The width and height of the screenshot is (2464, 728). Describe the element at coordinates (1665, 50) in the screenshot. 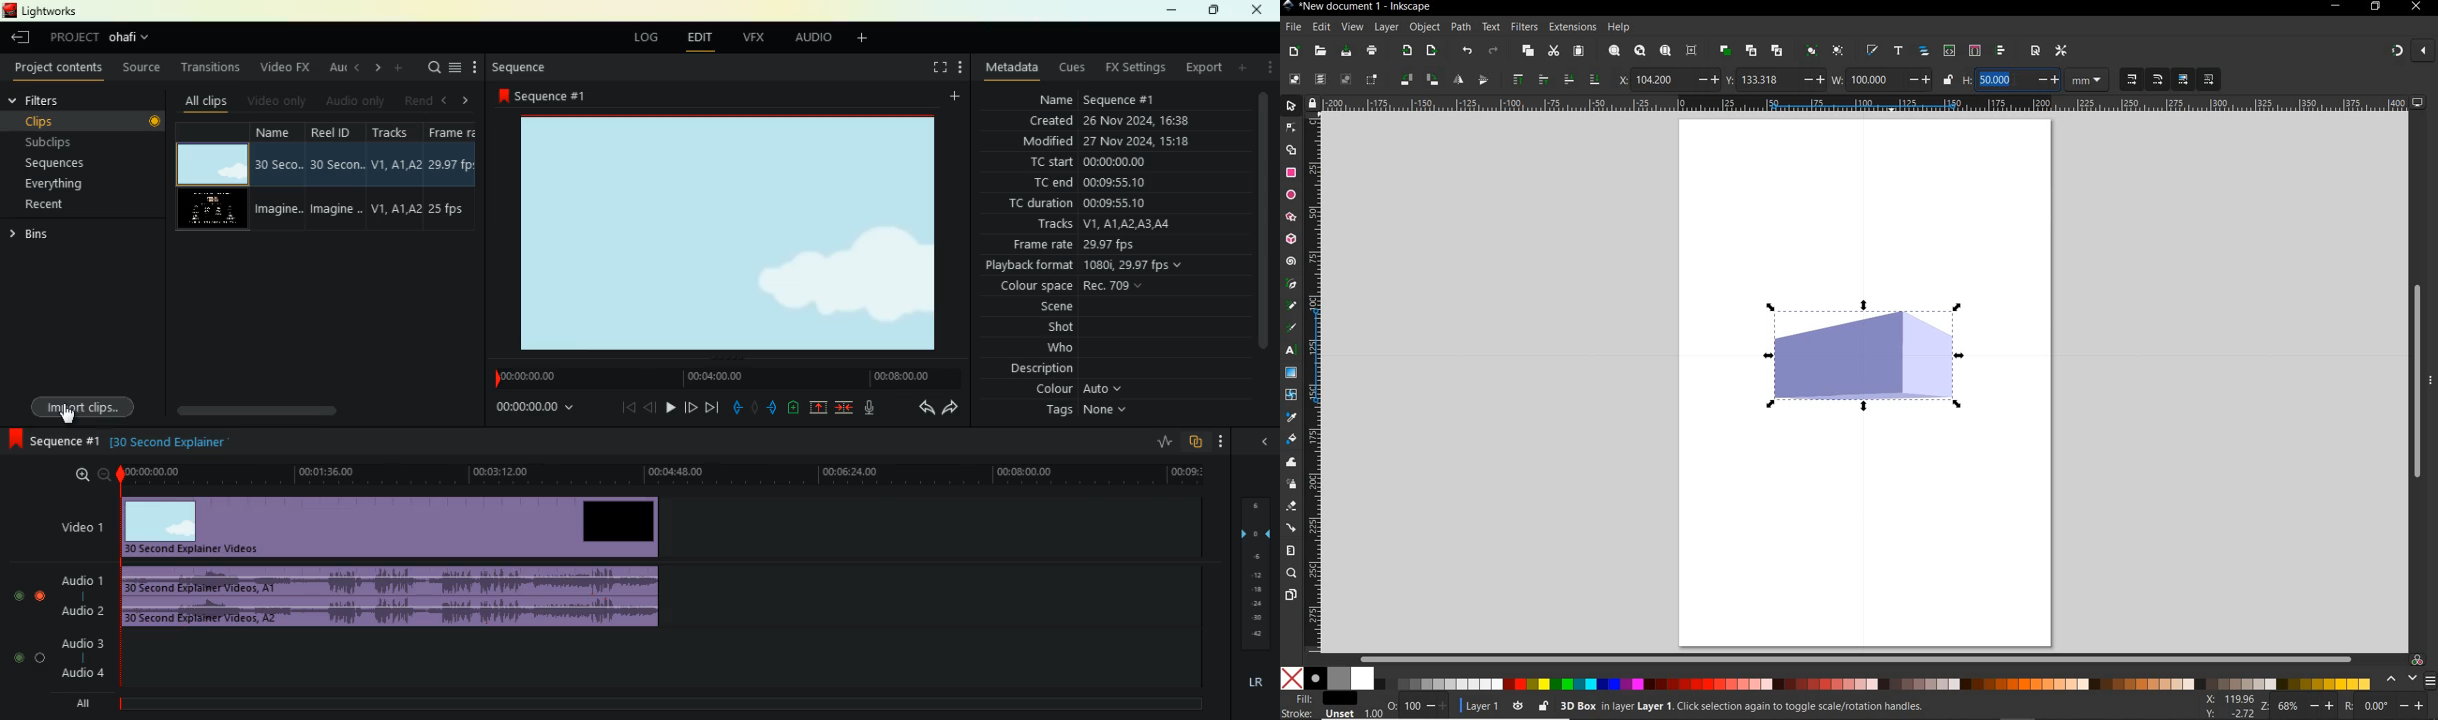

I see `zoom page` at that location.